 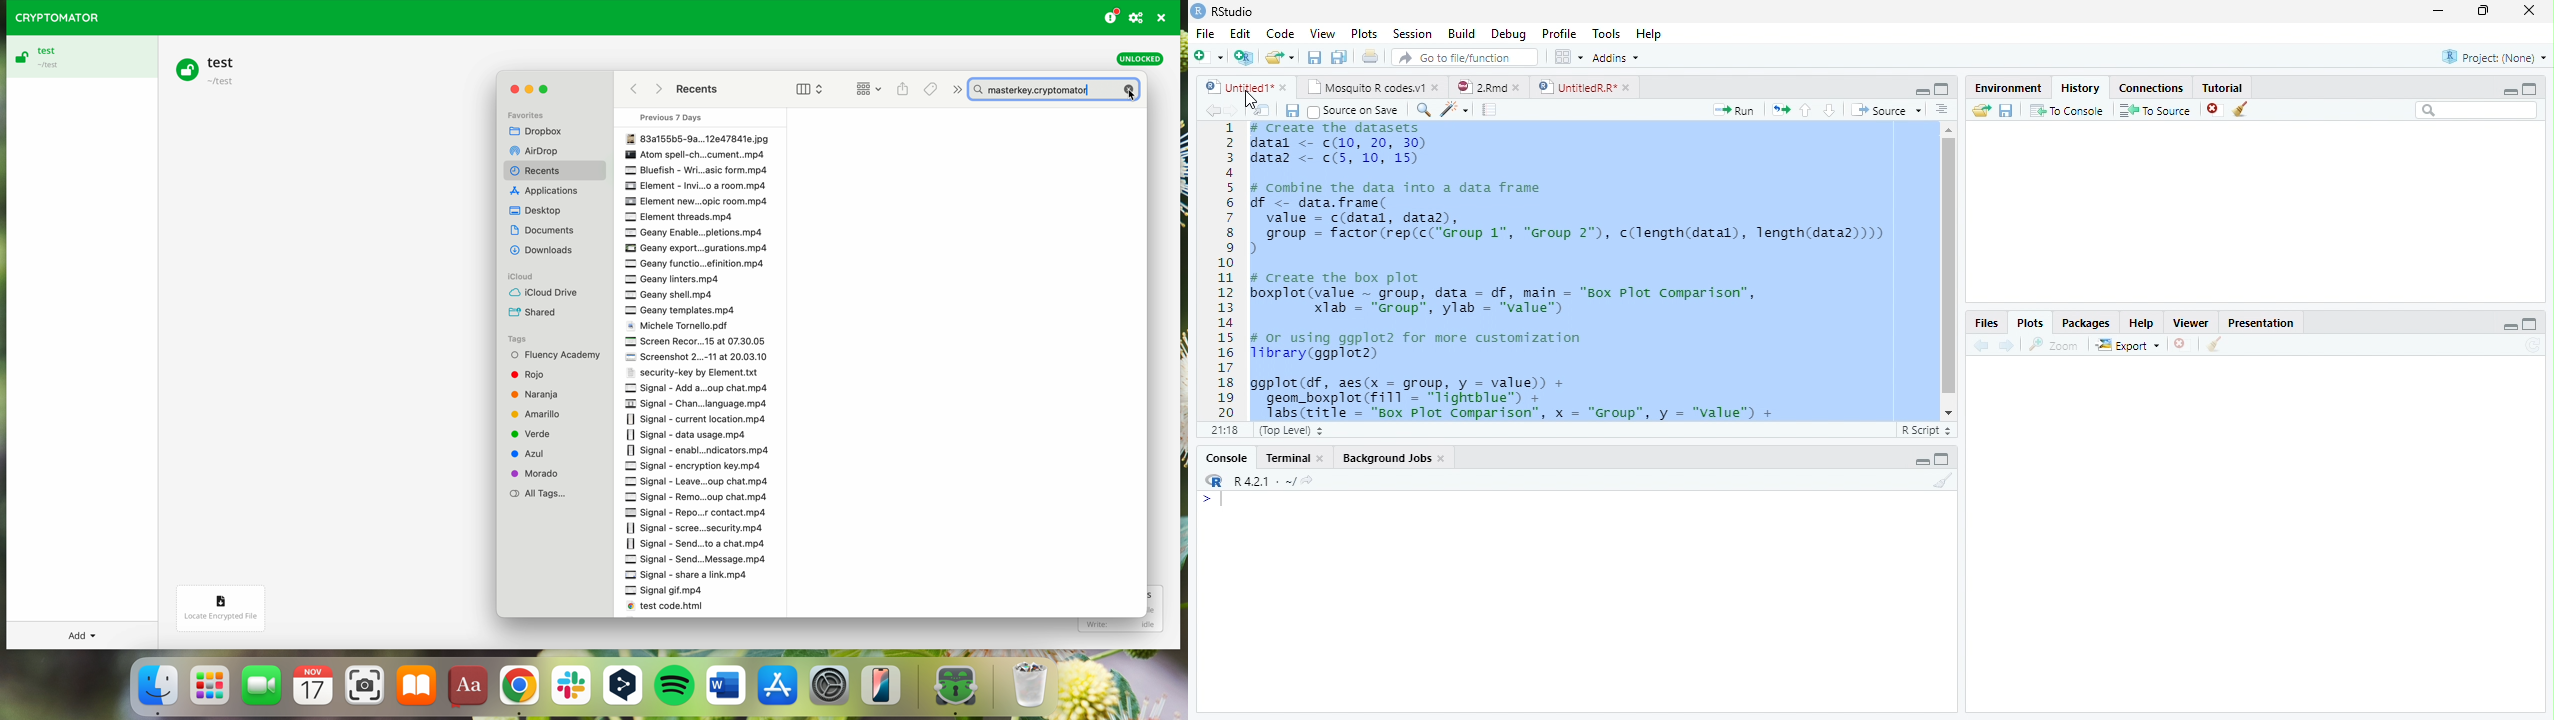 I want to click on Terminal, so click(x=1283, y=458).